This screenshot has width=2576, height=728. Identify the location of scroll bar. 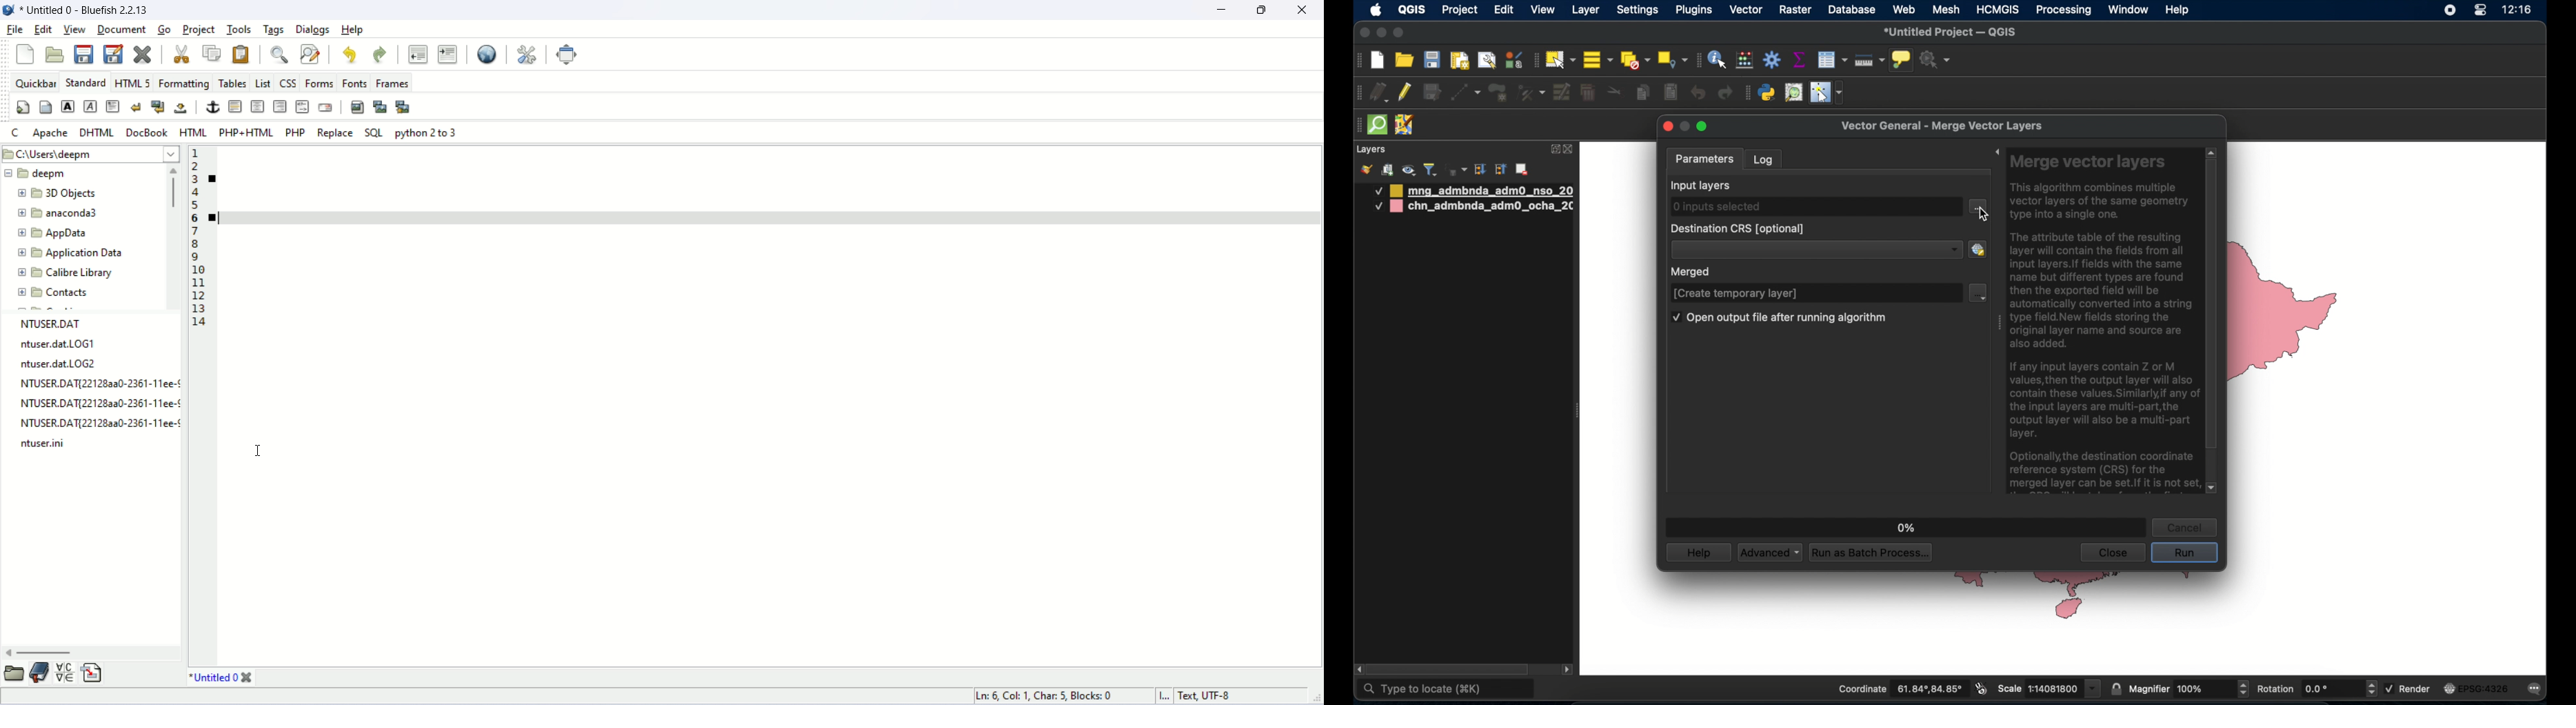
(174, 237).